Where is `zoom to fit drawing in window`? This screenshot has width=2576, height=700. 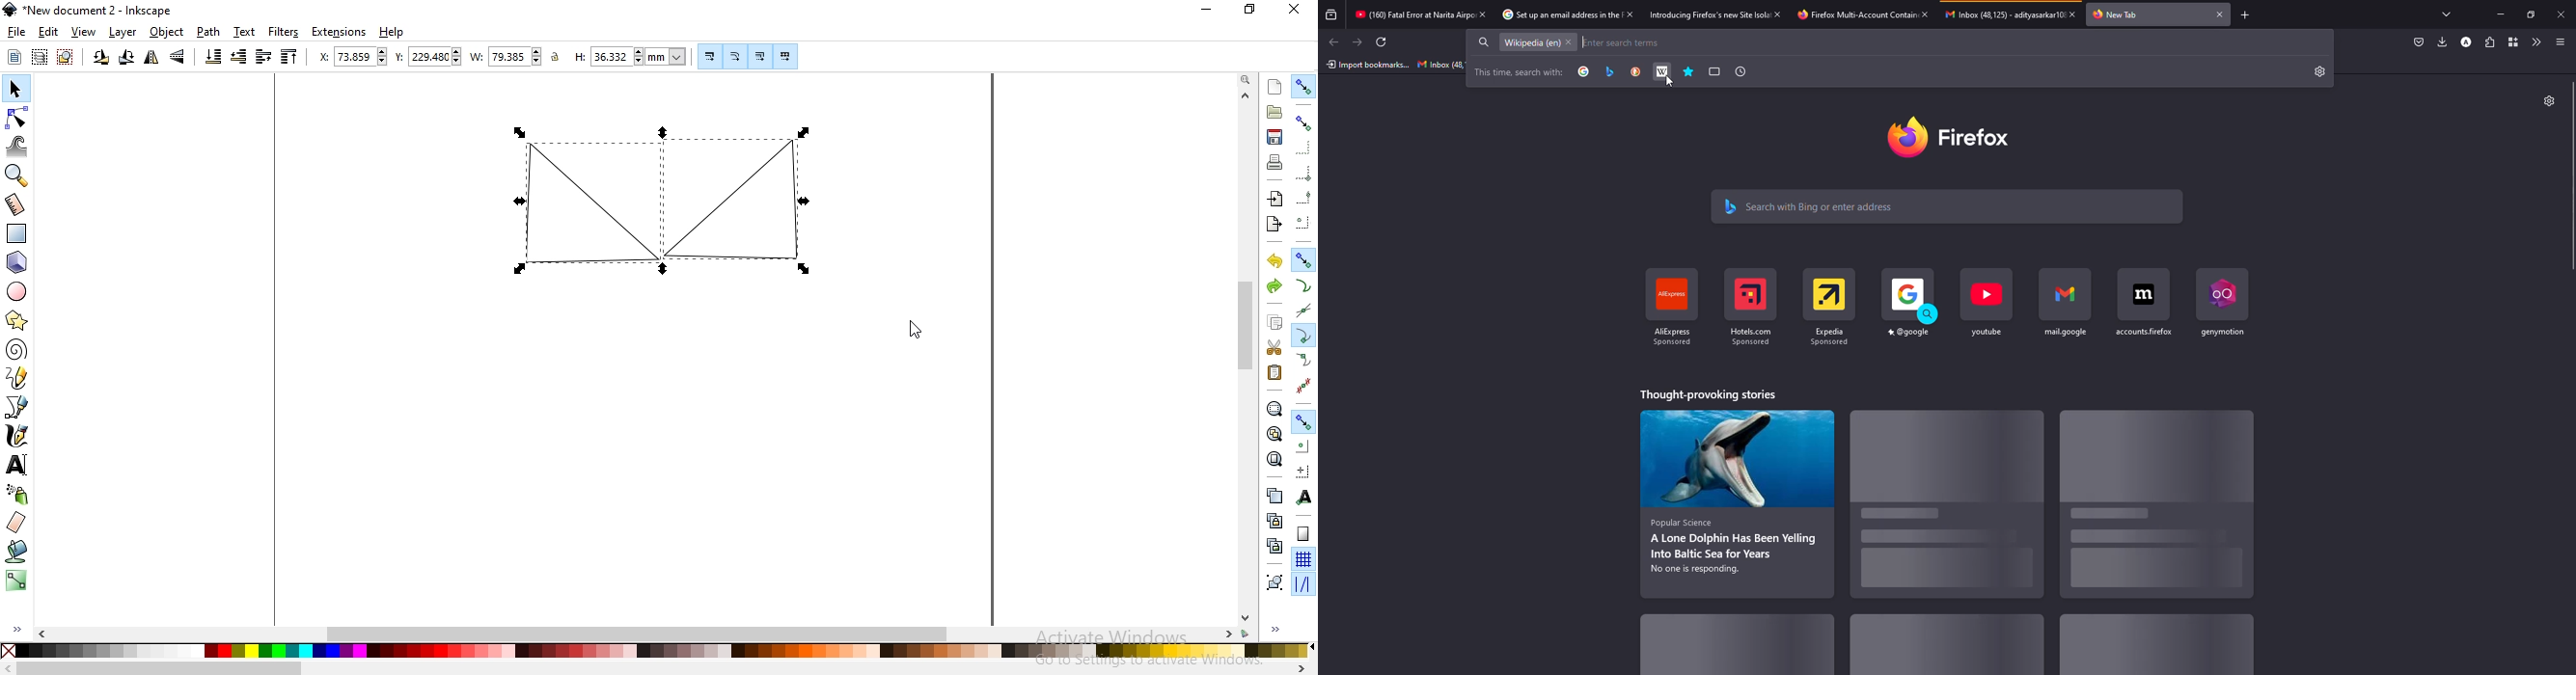 zoom to fit drawing in window is located at coordinates (1274, 432).